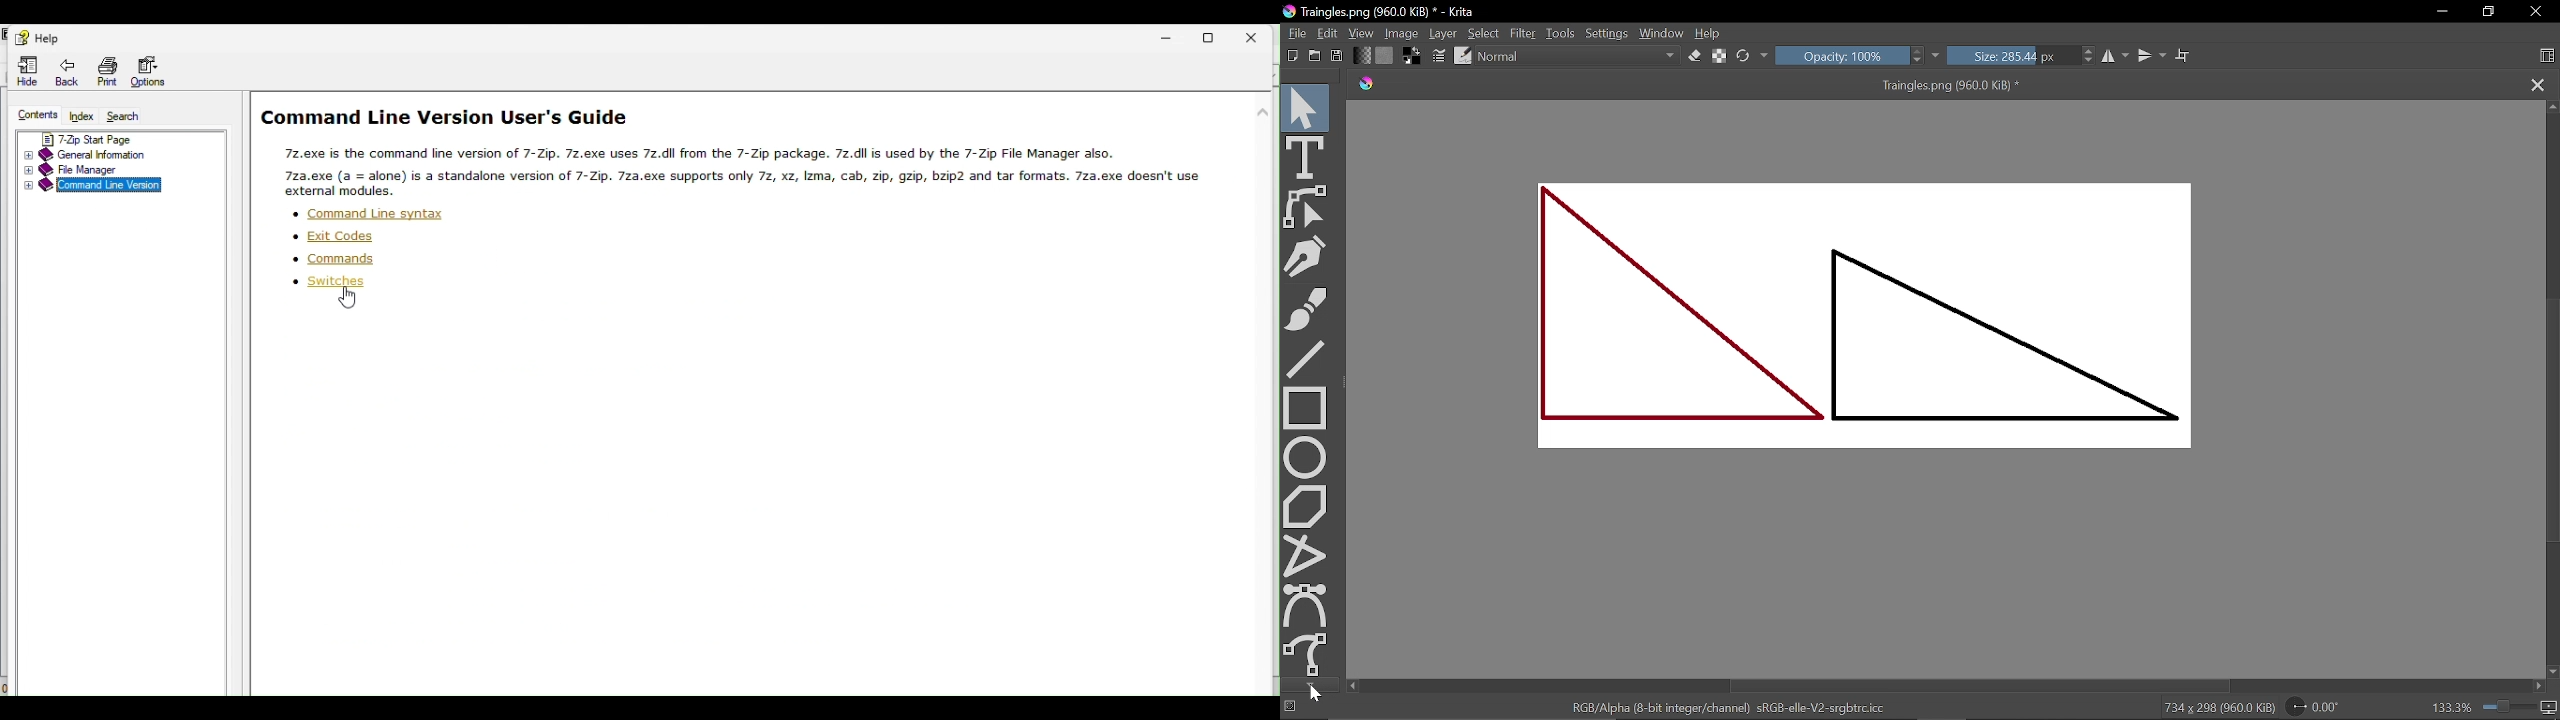 The width and height of the screenshot is (2576, 728). What do you see at coordinates (2552, 673) in the screenshot?
I see `Move down` at bounding box center [2552, 673].